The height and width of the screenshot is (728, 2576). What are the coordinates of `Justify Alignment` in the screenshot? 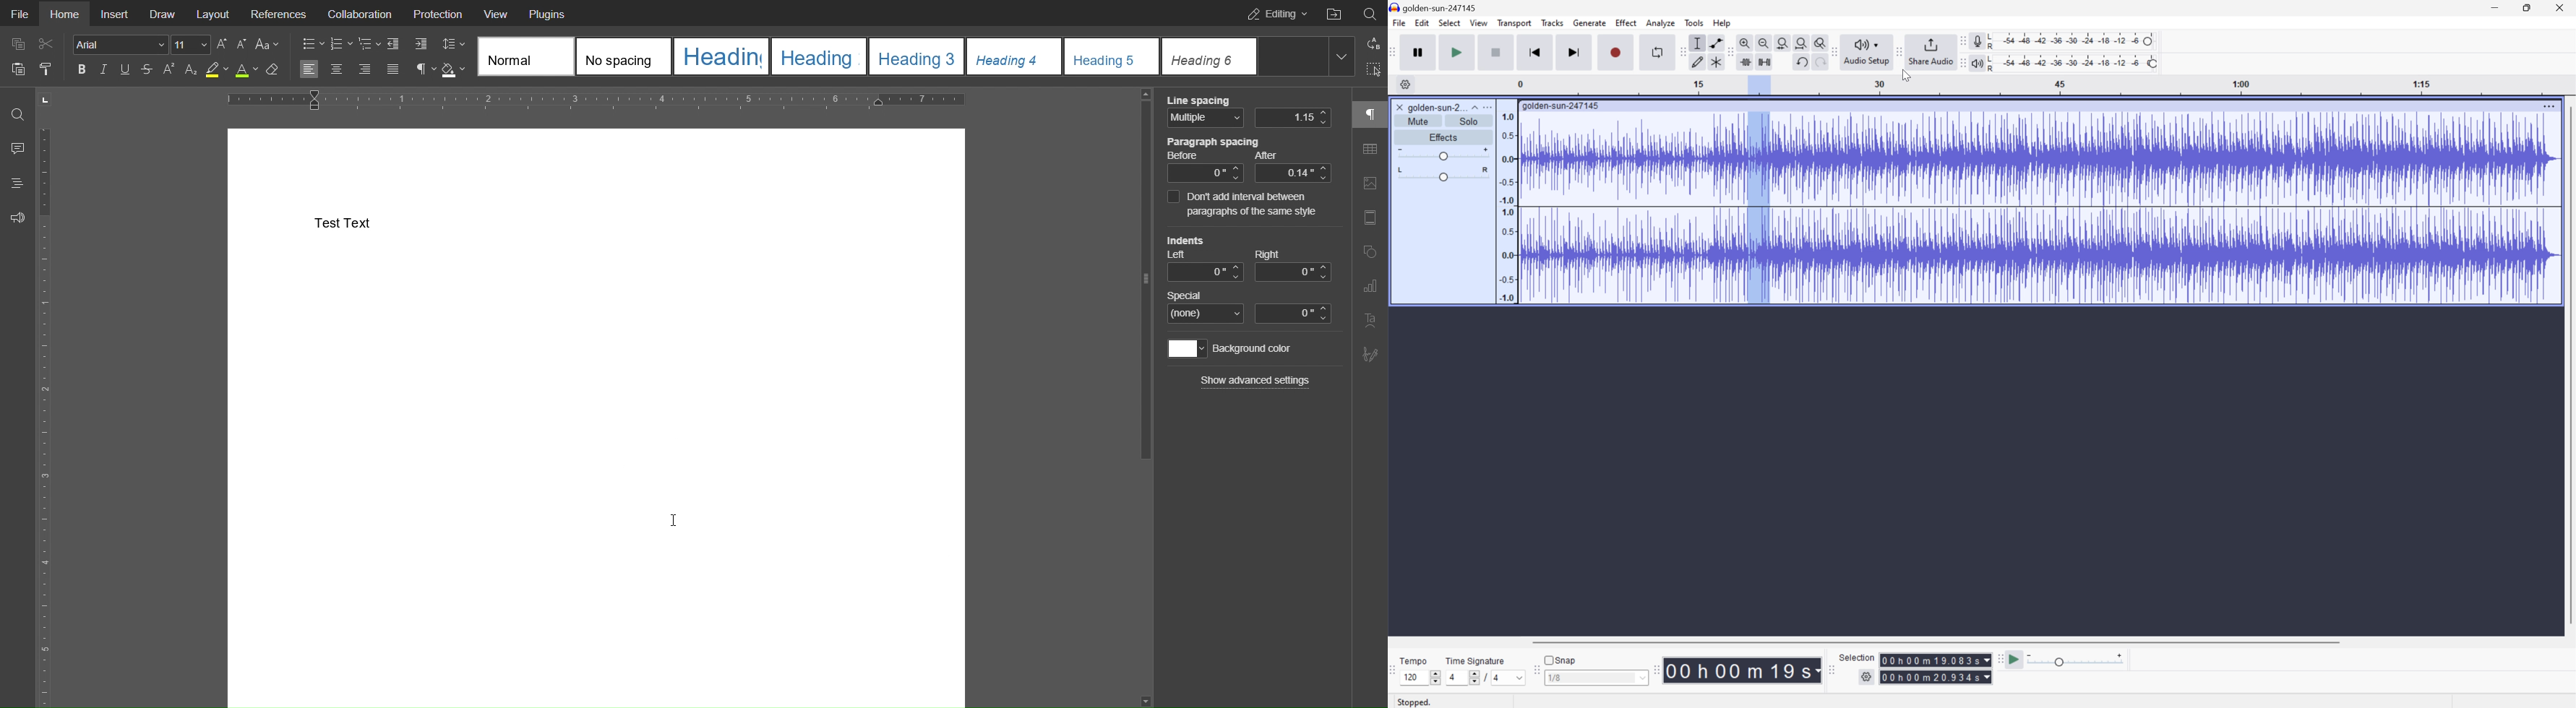 It's located at (392, 70).